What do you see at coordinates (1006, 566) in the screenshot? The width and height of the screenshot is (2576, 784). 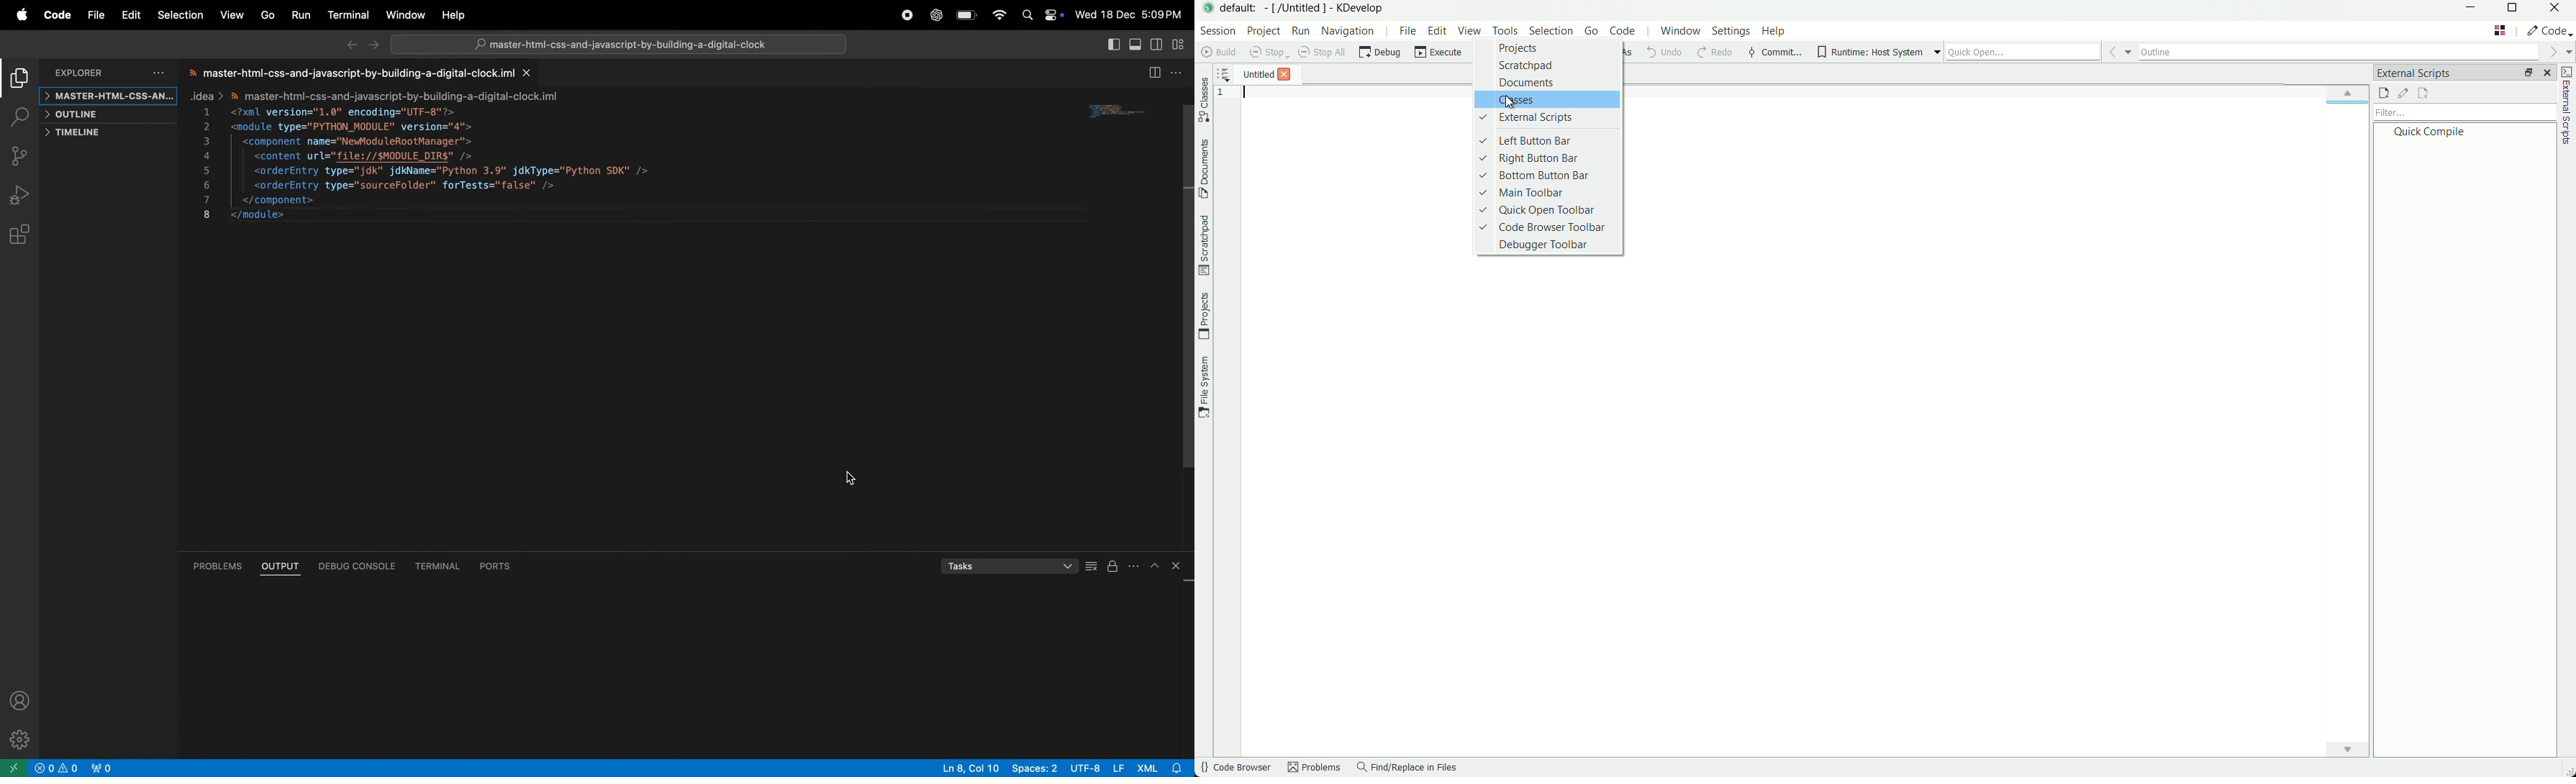 I see `tasks` at bounding box center [1006, 566].